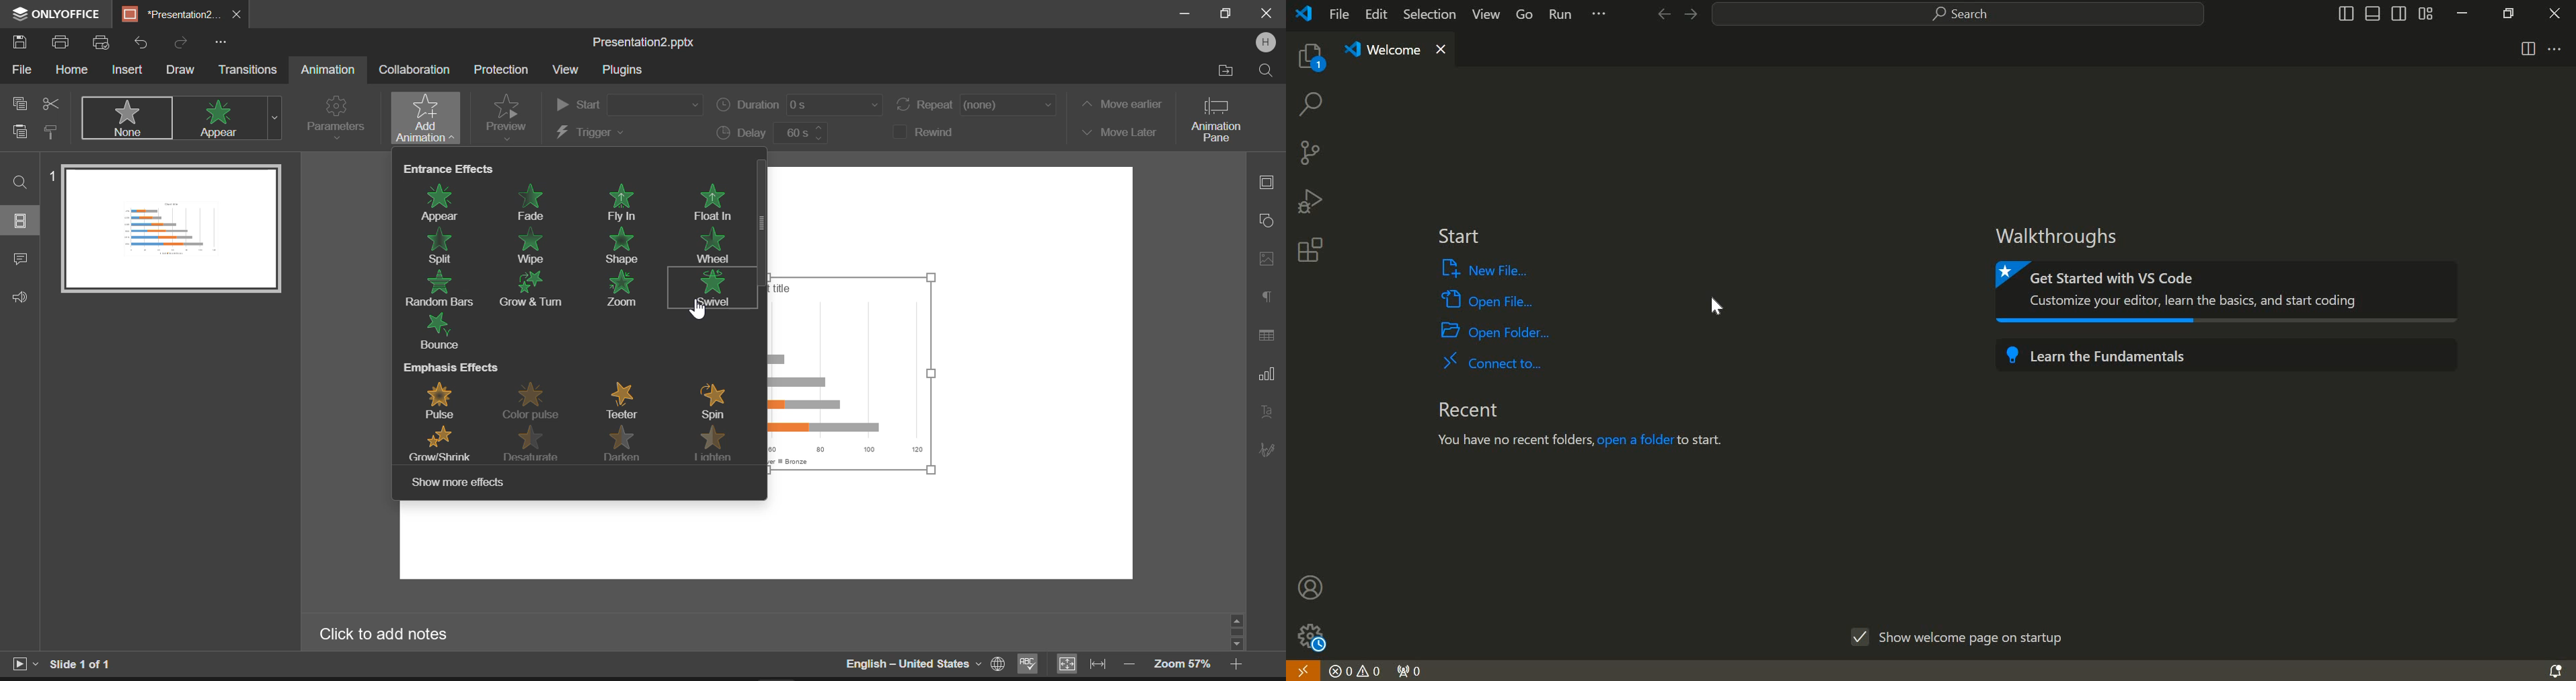  I want to click on Fade, so click(531, 200).